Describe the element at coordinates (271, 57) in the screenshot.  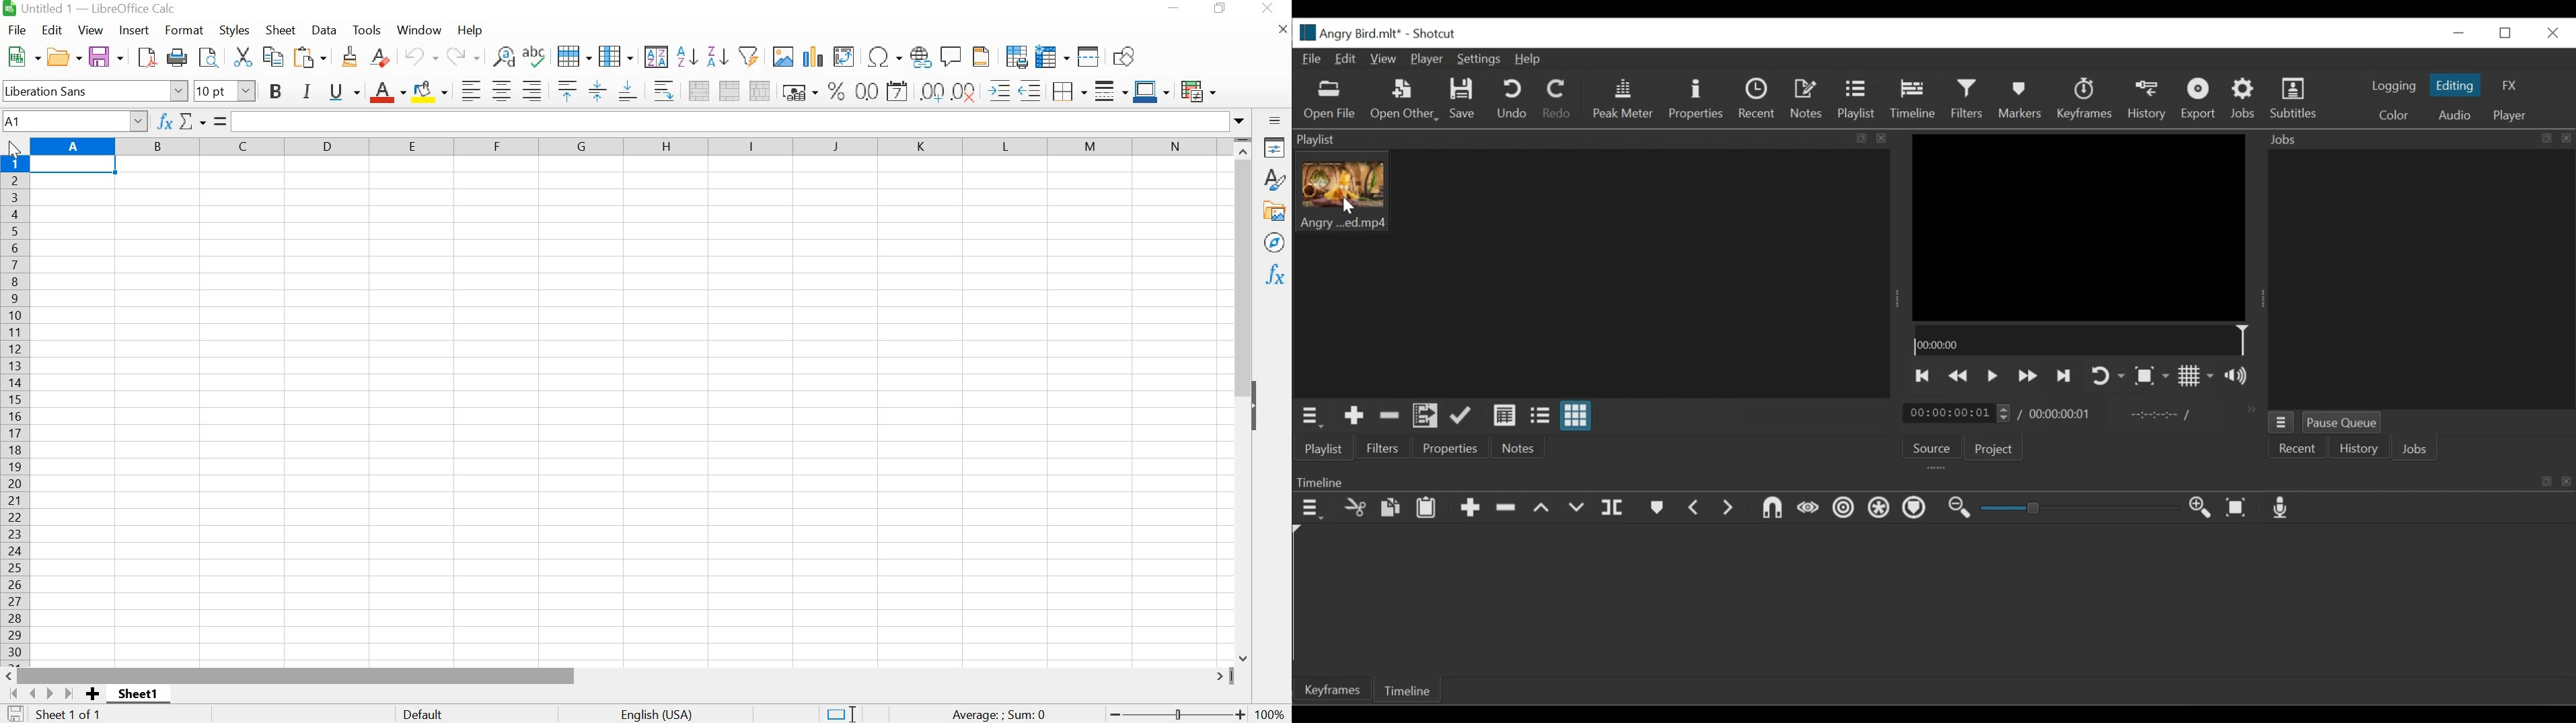
I see `COPY` at that location.